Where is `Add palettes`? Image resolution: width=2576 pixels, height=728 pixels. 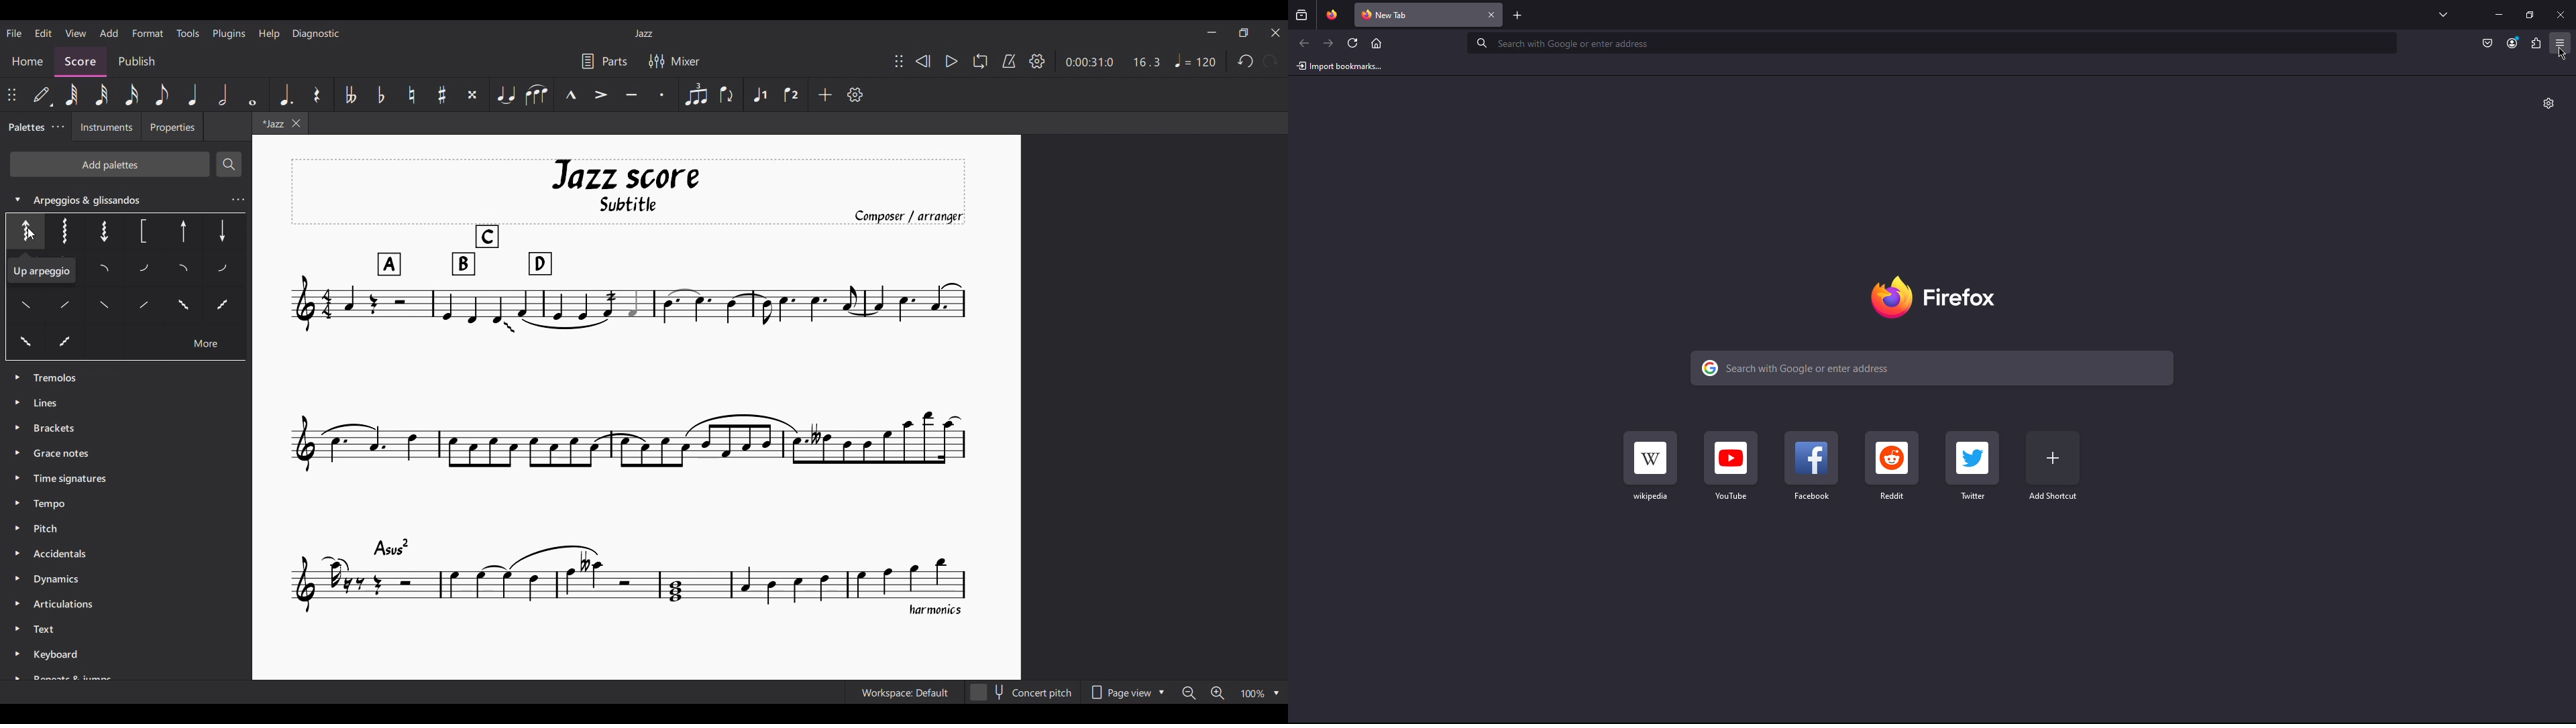
Add palettes is located at coordinates (109, 164).